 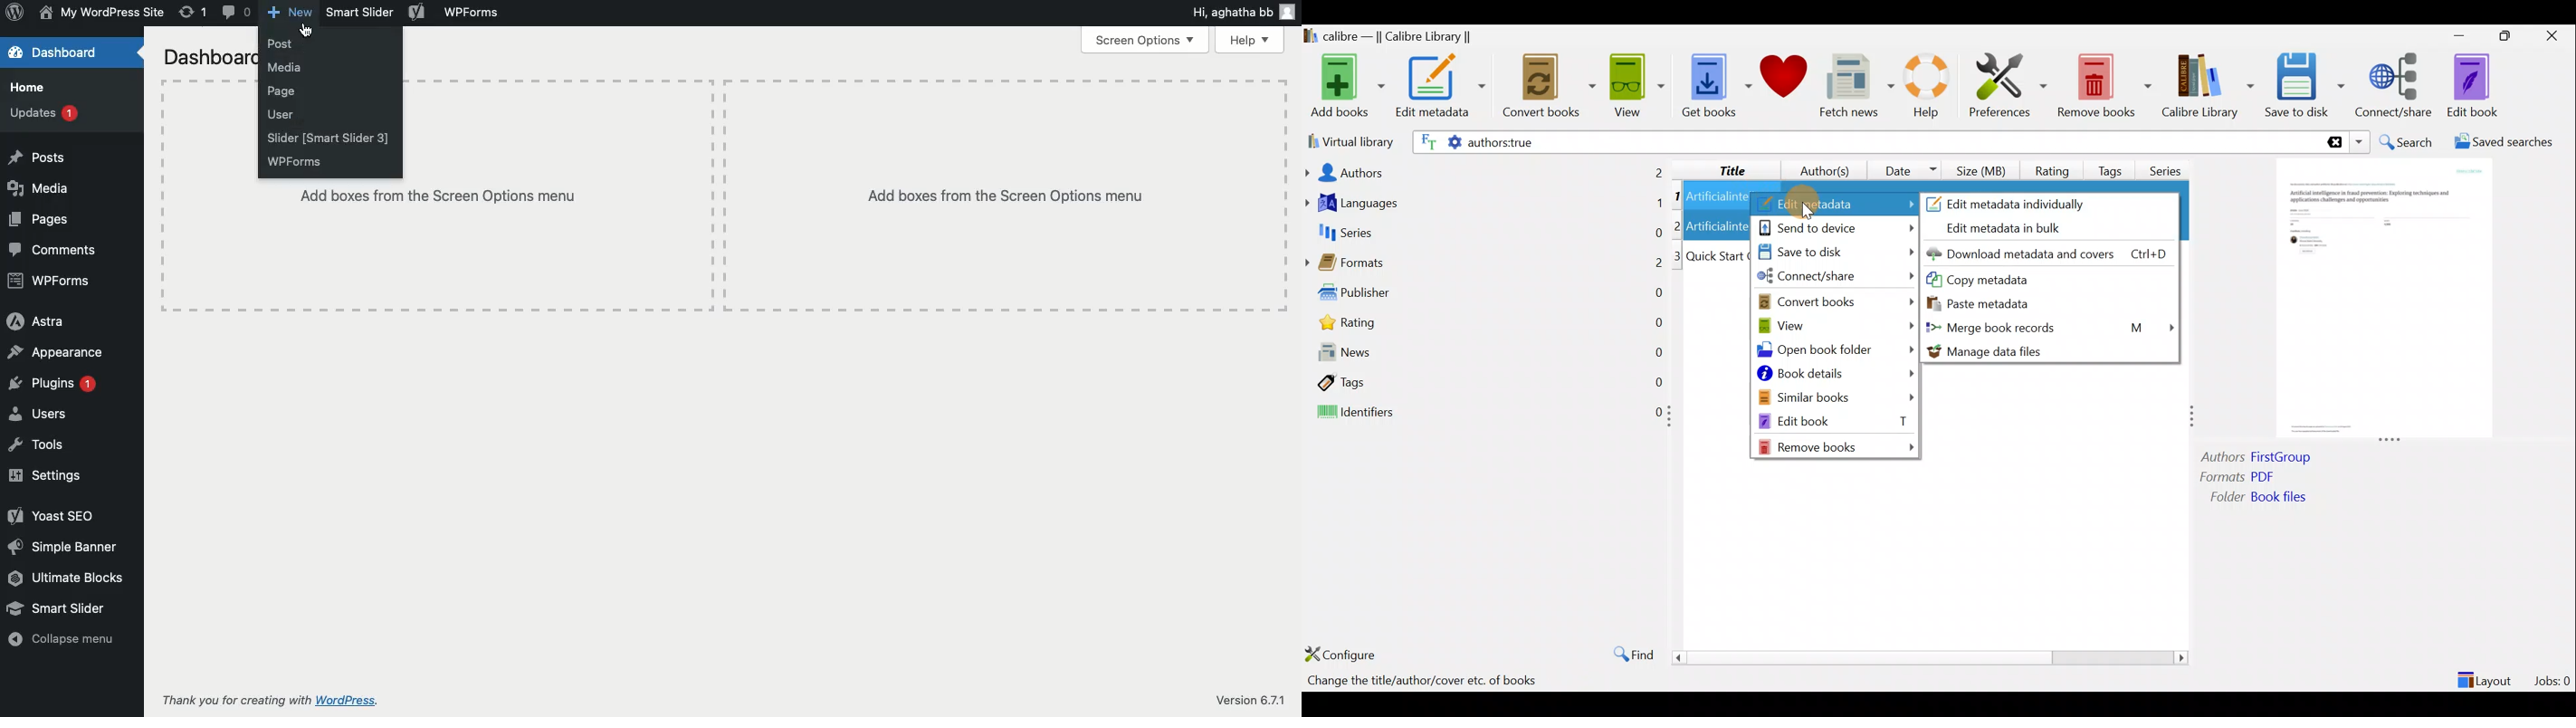 What do you see at coordinates (2008, 84) in the screenshot?
I see `Preferences` at bounding box center [2008, 84].